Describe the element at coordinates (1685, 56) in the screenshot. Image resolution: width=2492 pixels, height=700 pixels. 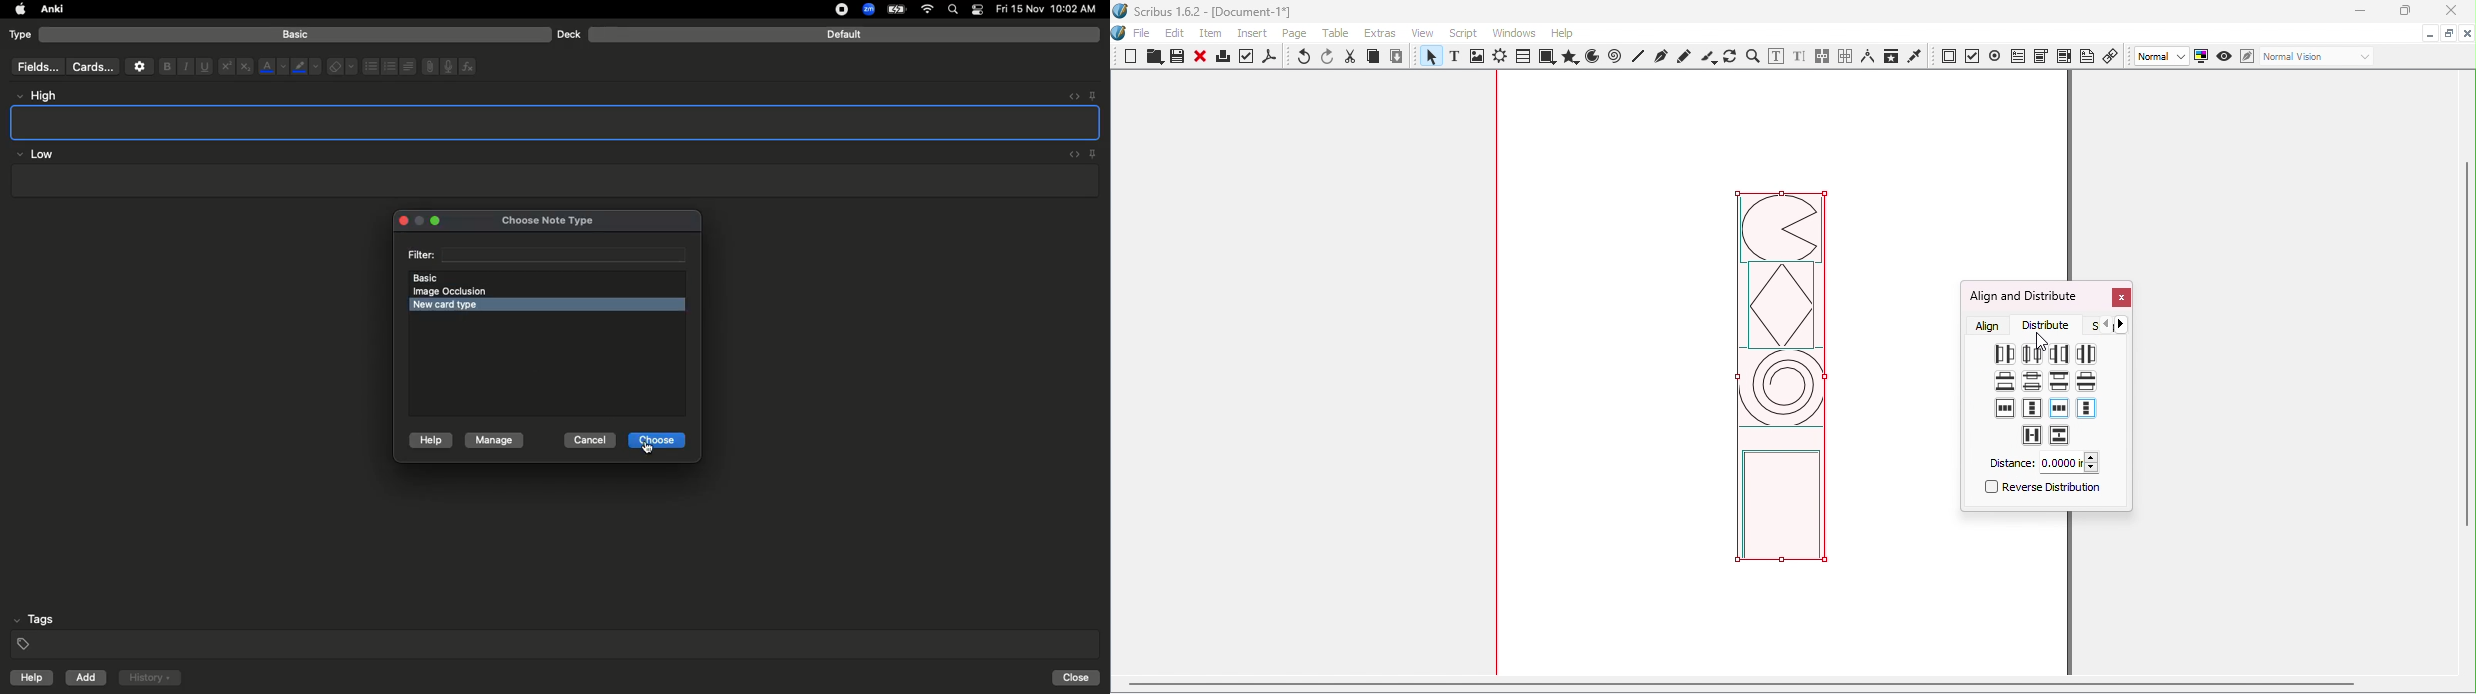
I see `Freehand line` at that location.